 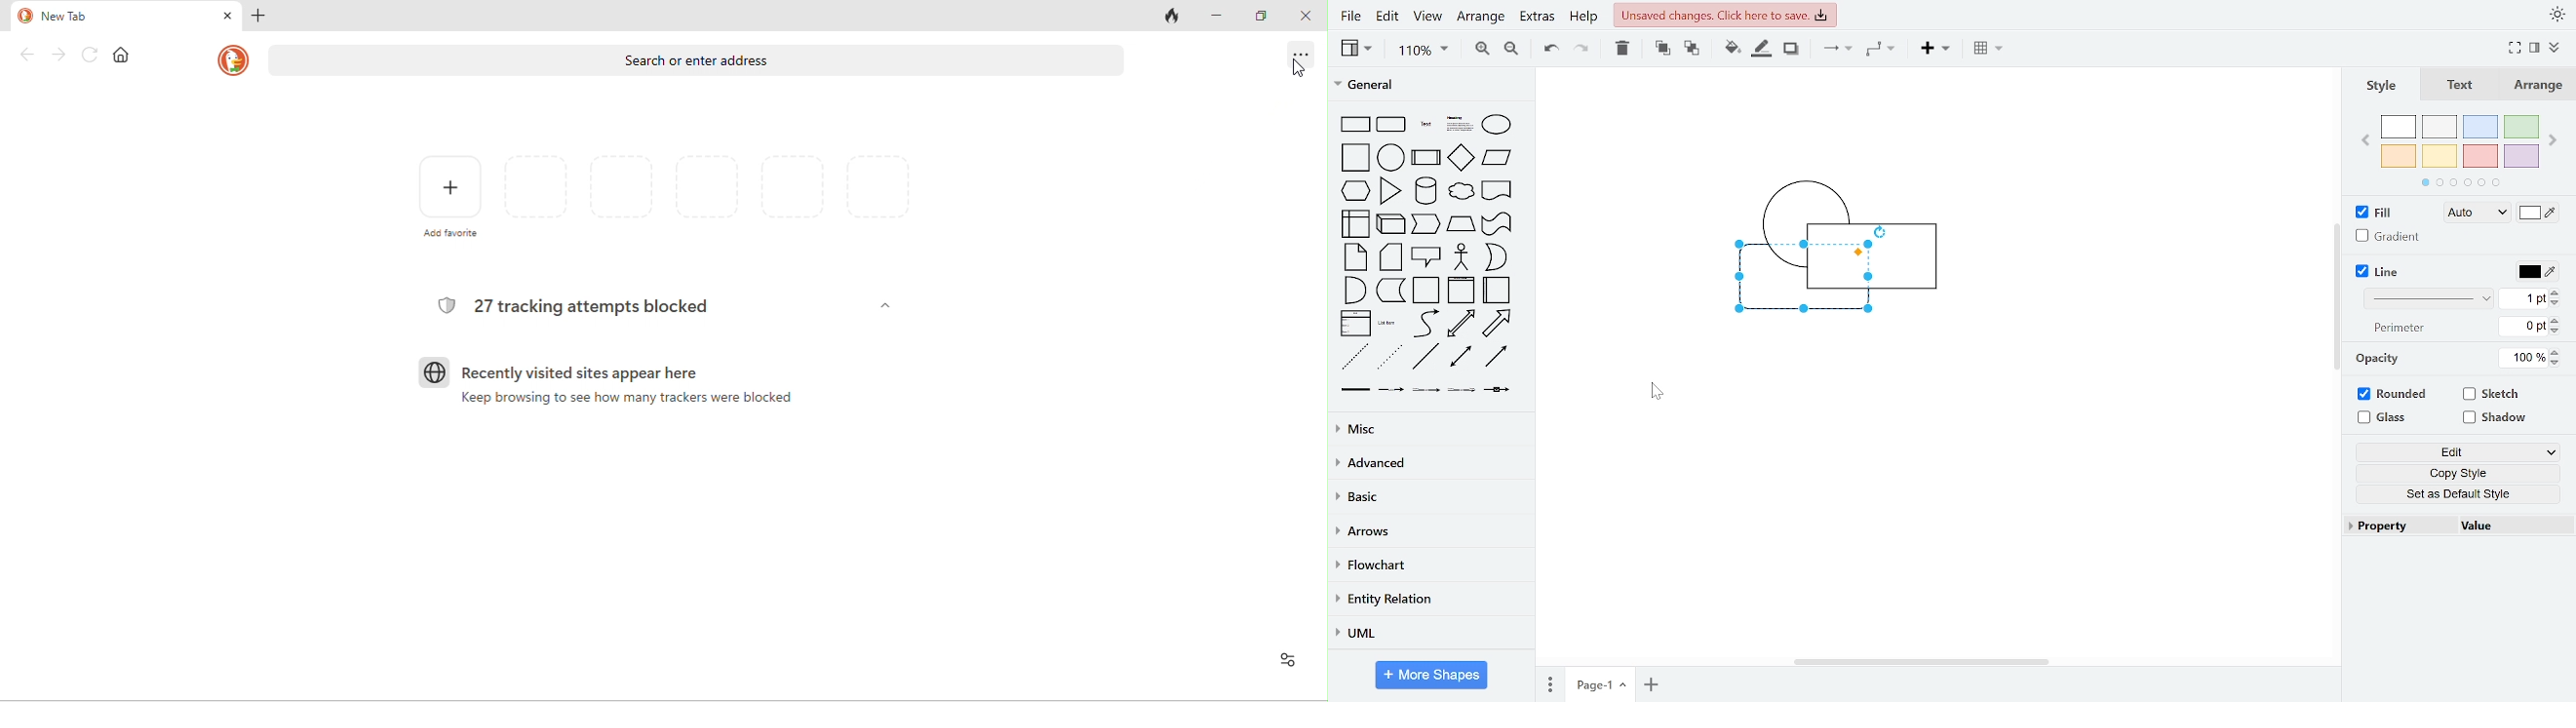 What do you see at coordinates (1763, 50) in the screenshot?
I see `fill line` at bounding box center [1763, 50].